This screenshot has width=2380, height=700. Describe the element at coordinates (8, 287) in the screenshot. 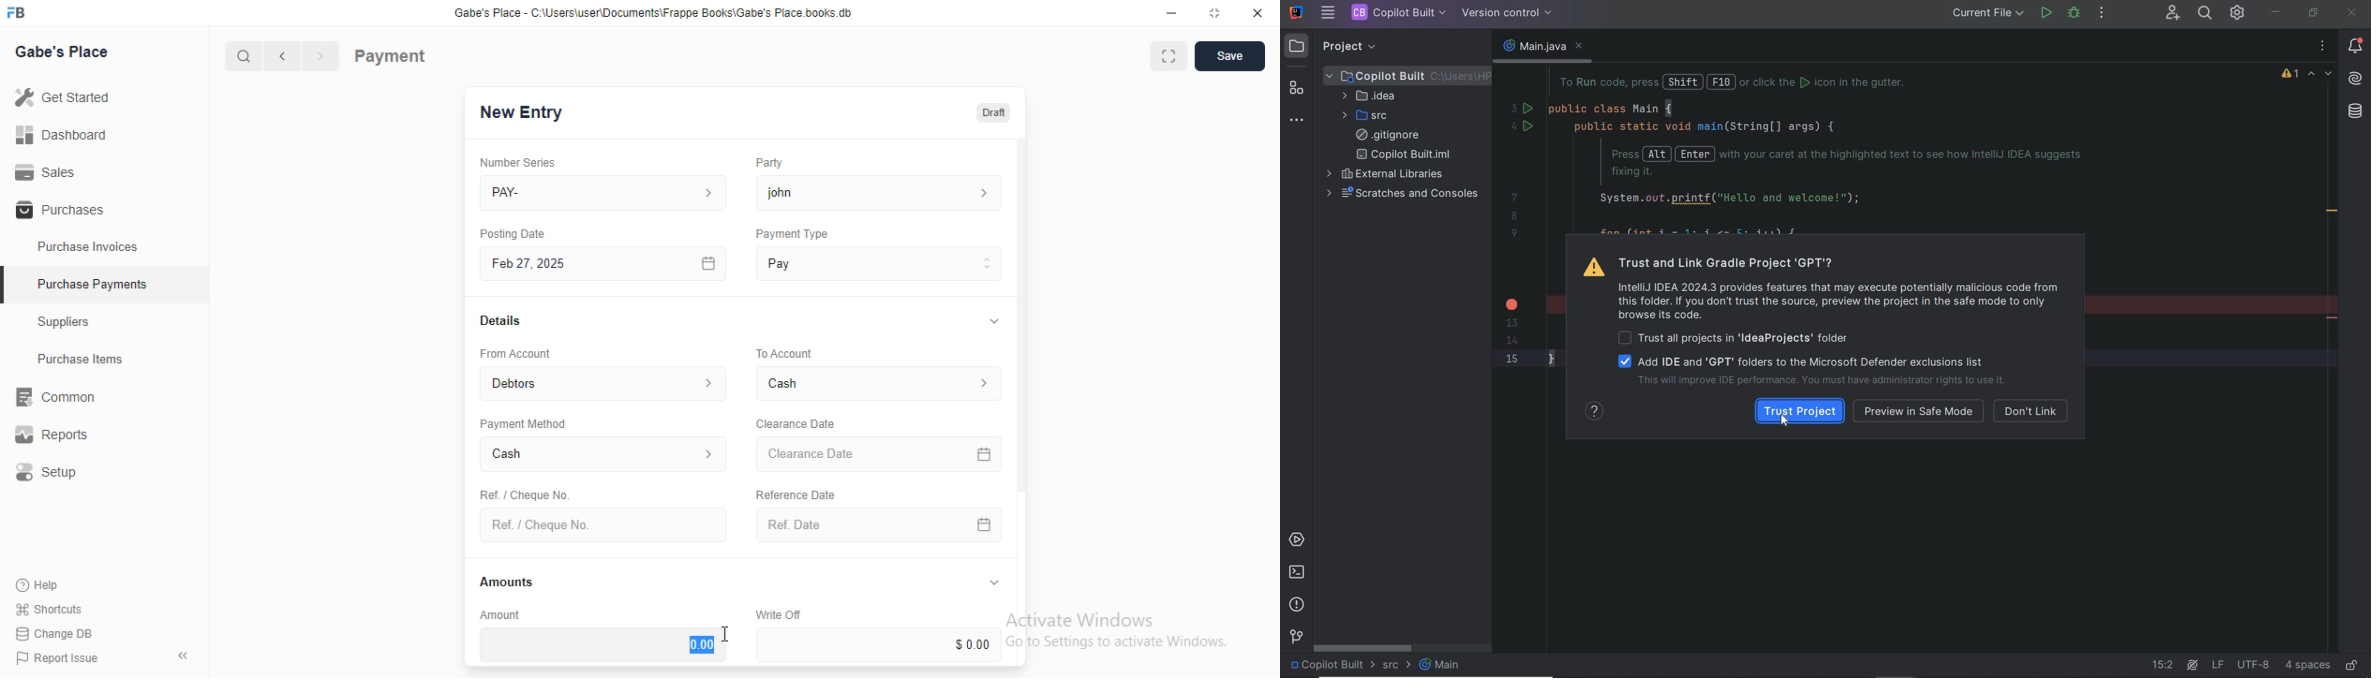

I see `selected` at that location.